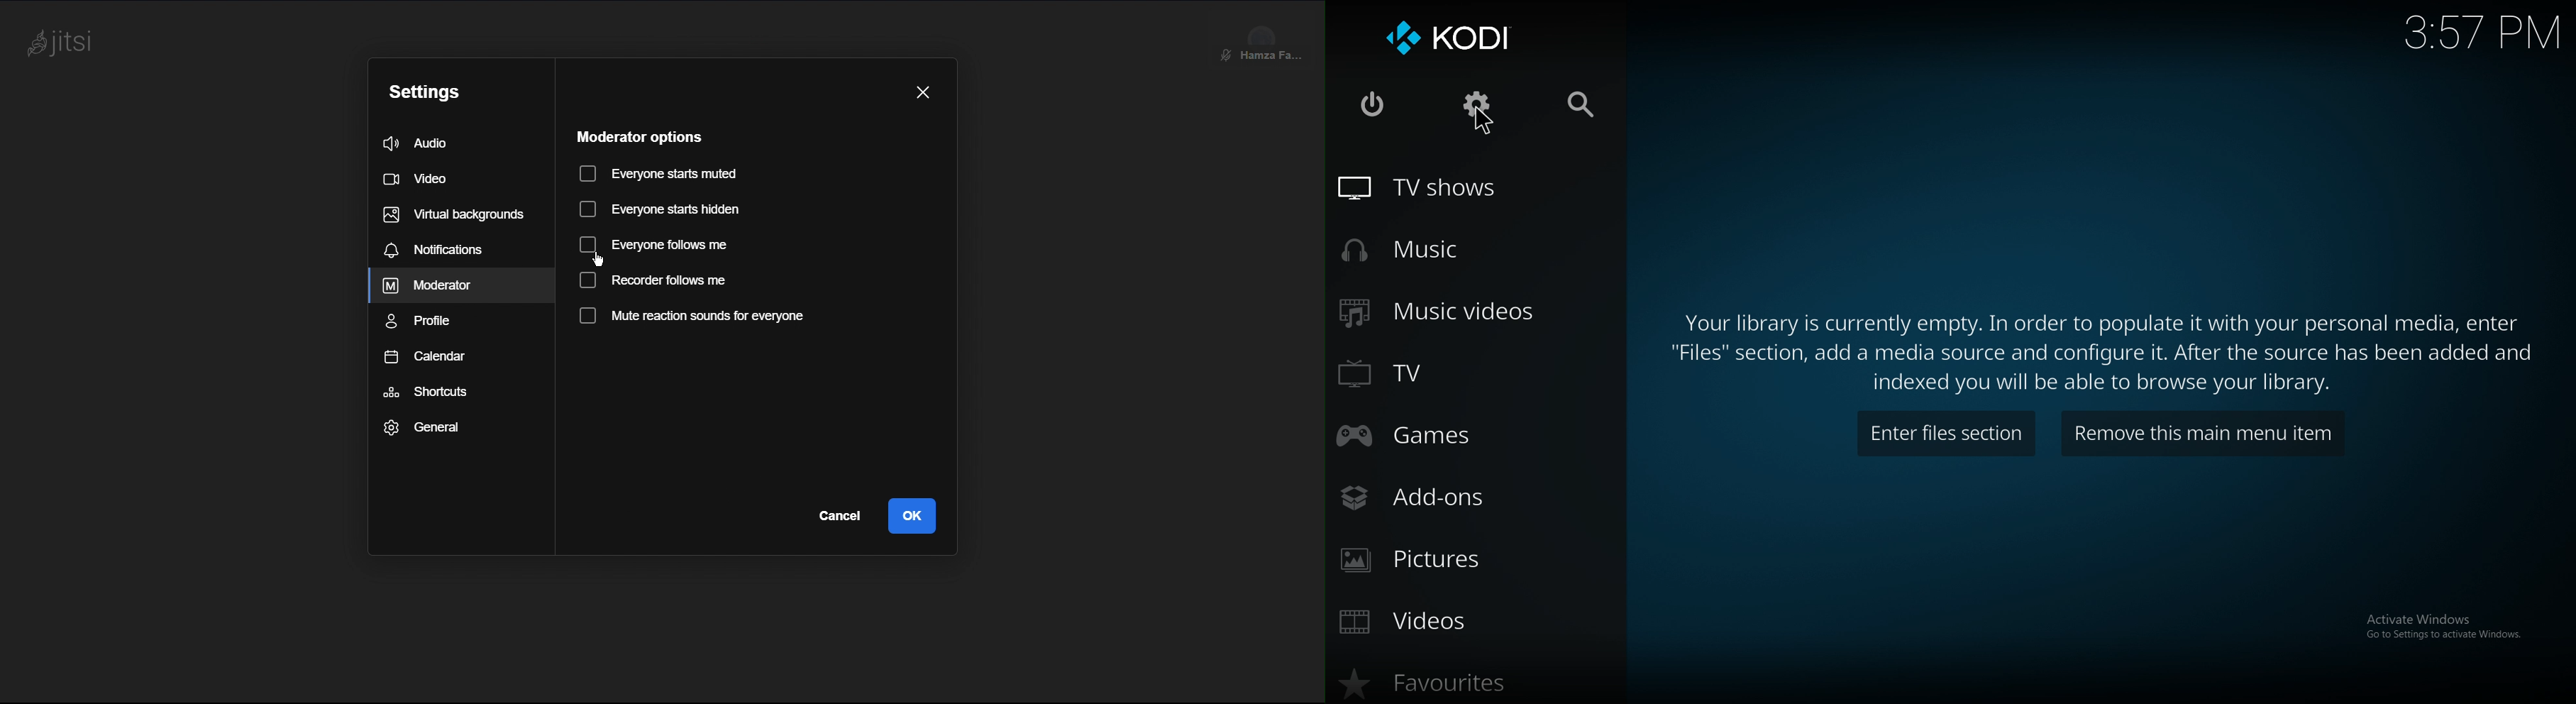  I want to click on music, so click(1424, 248).